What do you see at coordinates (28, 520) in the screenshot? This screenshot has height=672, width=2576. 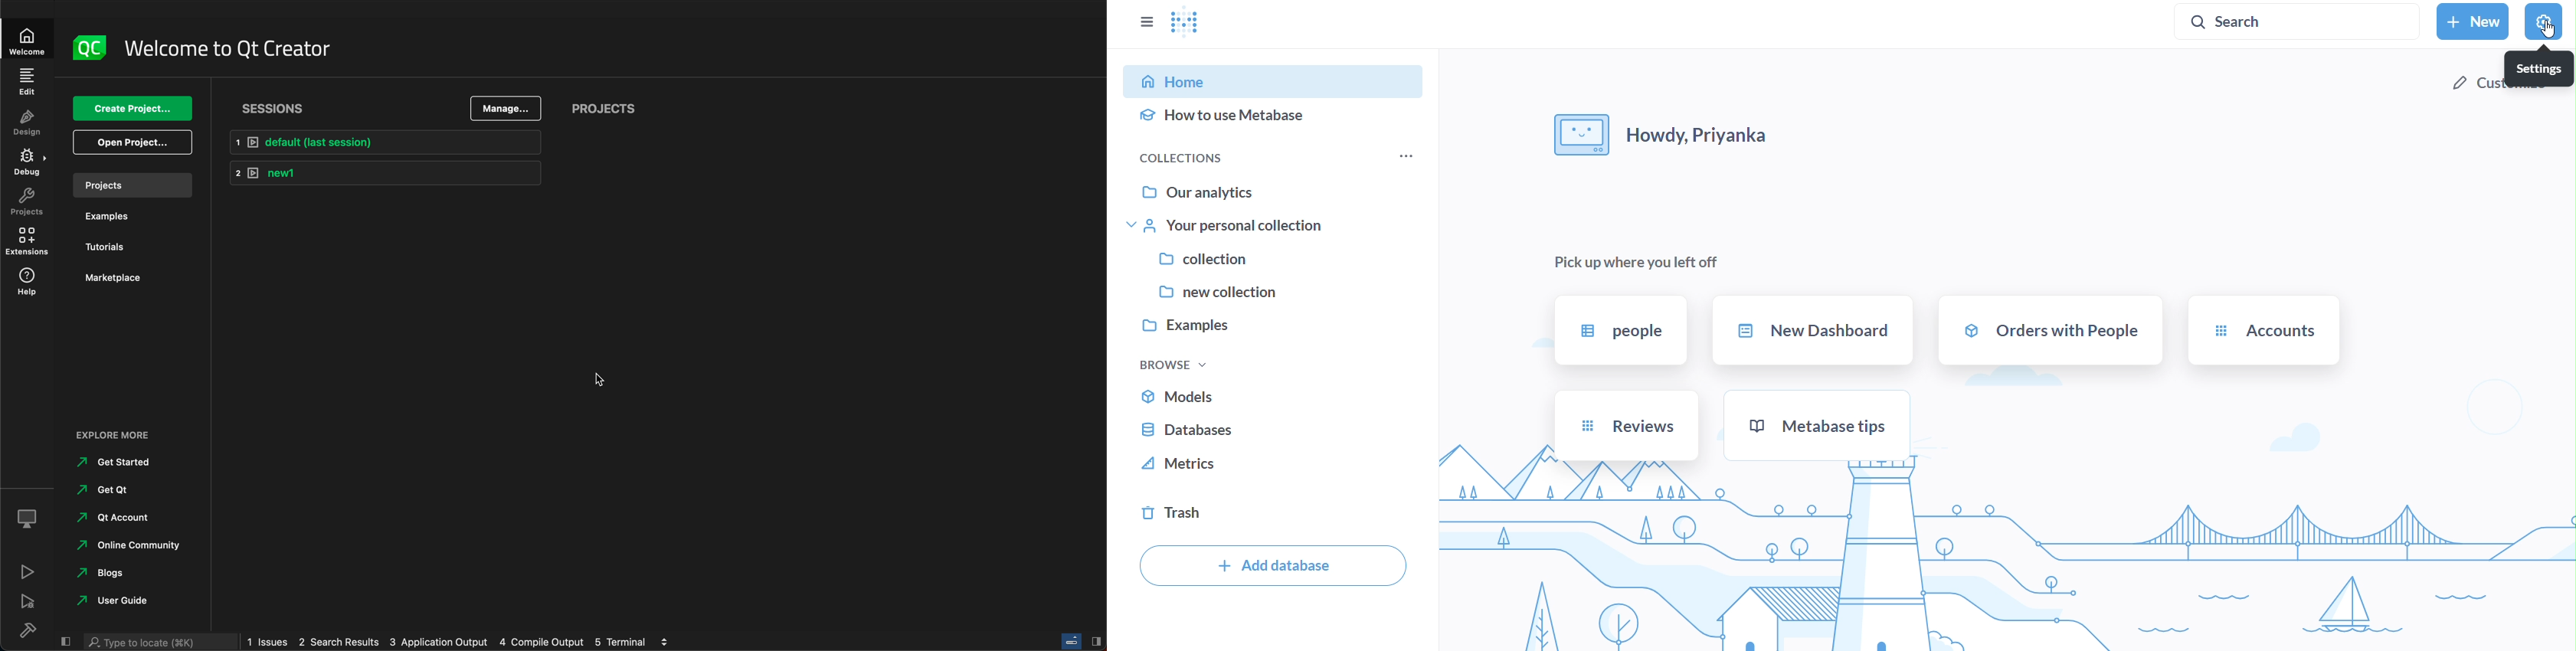 I see `kit selector` at bounding box center [28, 520].